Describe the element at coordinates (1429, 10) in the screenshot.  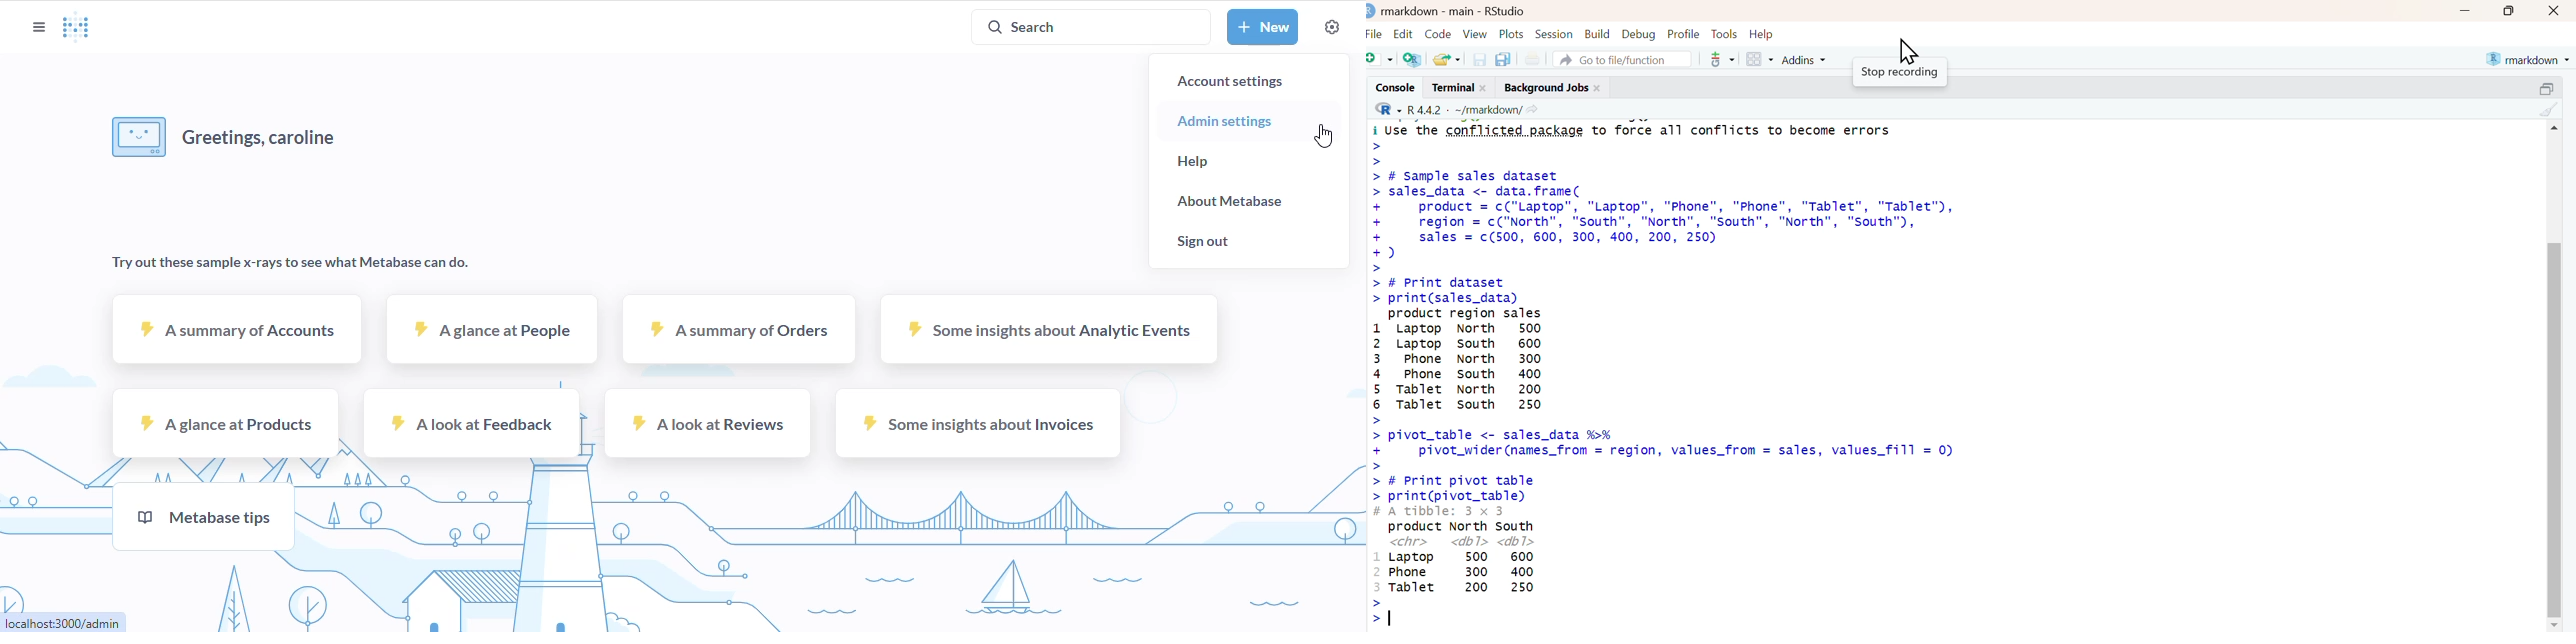
I see `markdown - main -` at that location.